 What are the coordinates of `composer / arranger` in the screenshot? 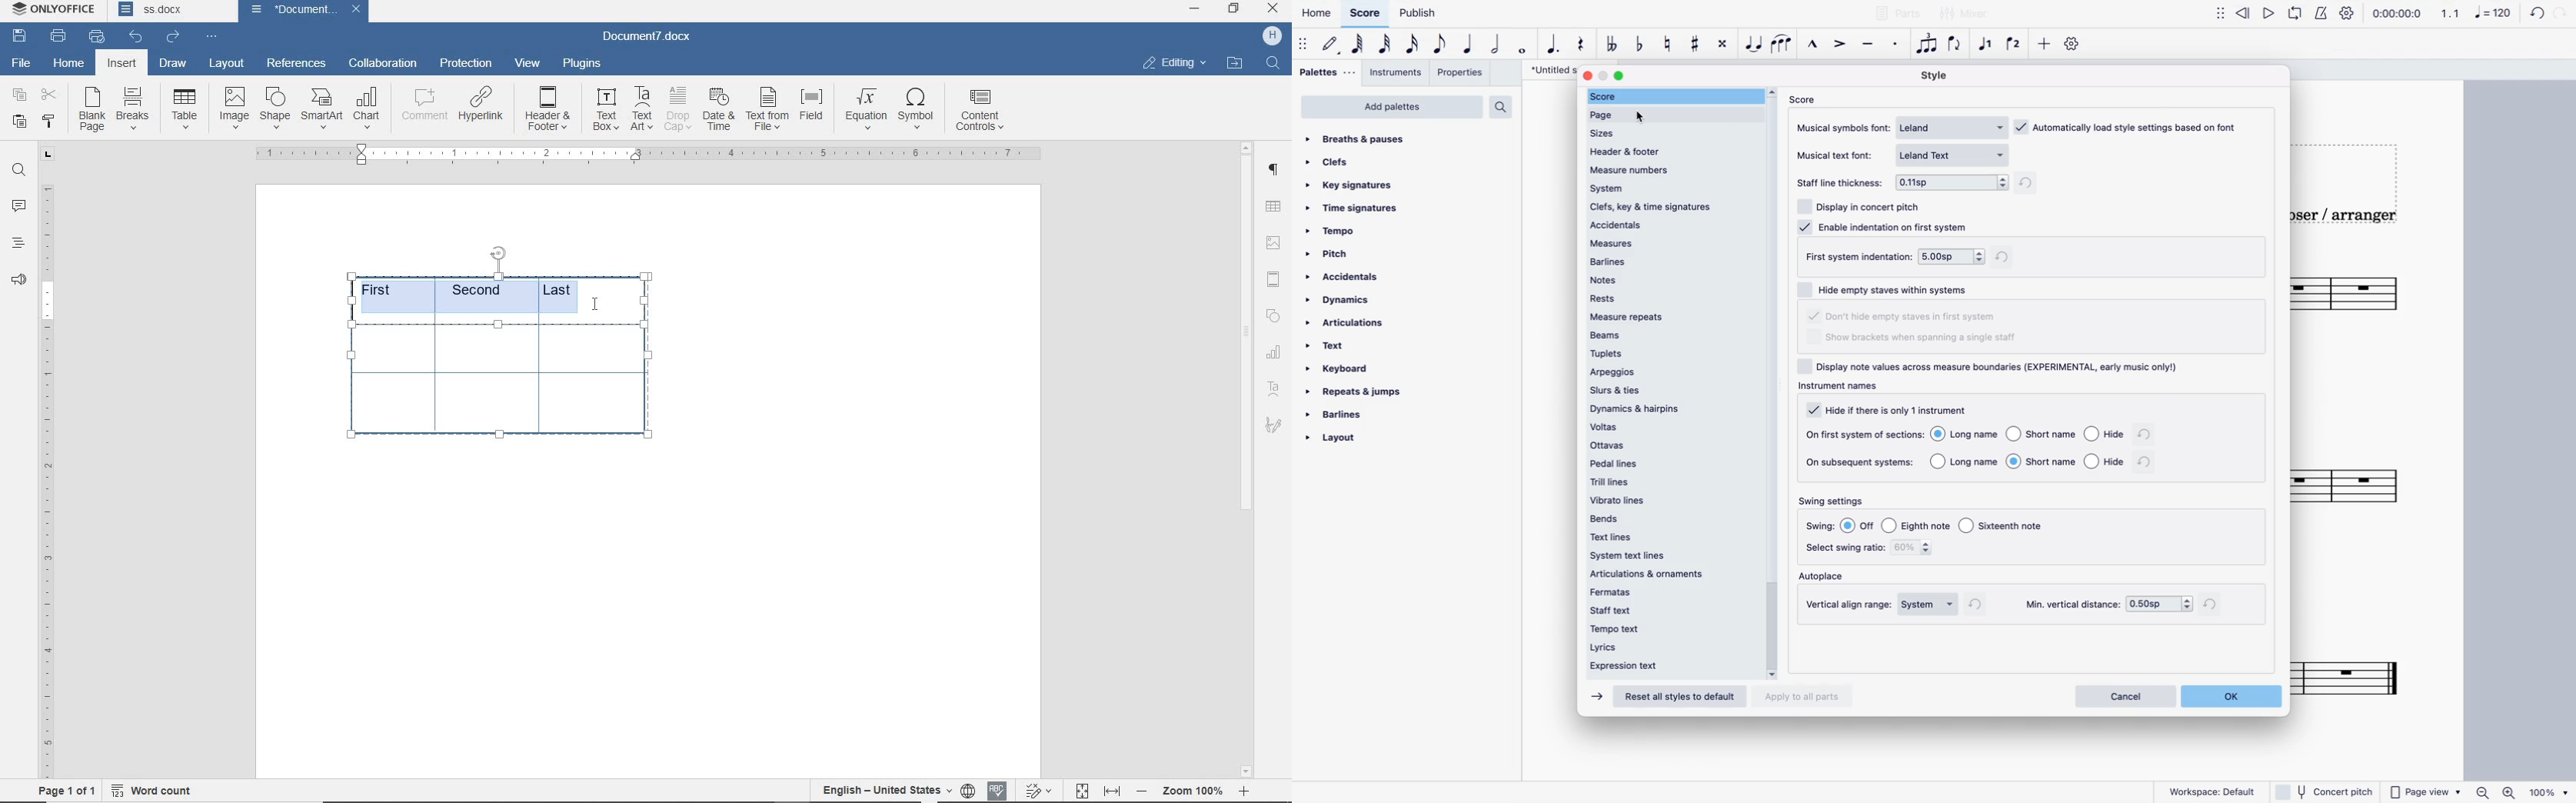 It's located at (2349, 219).